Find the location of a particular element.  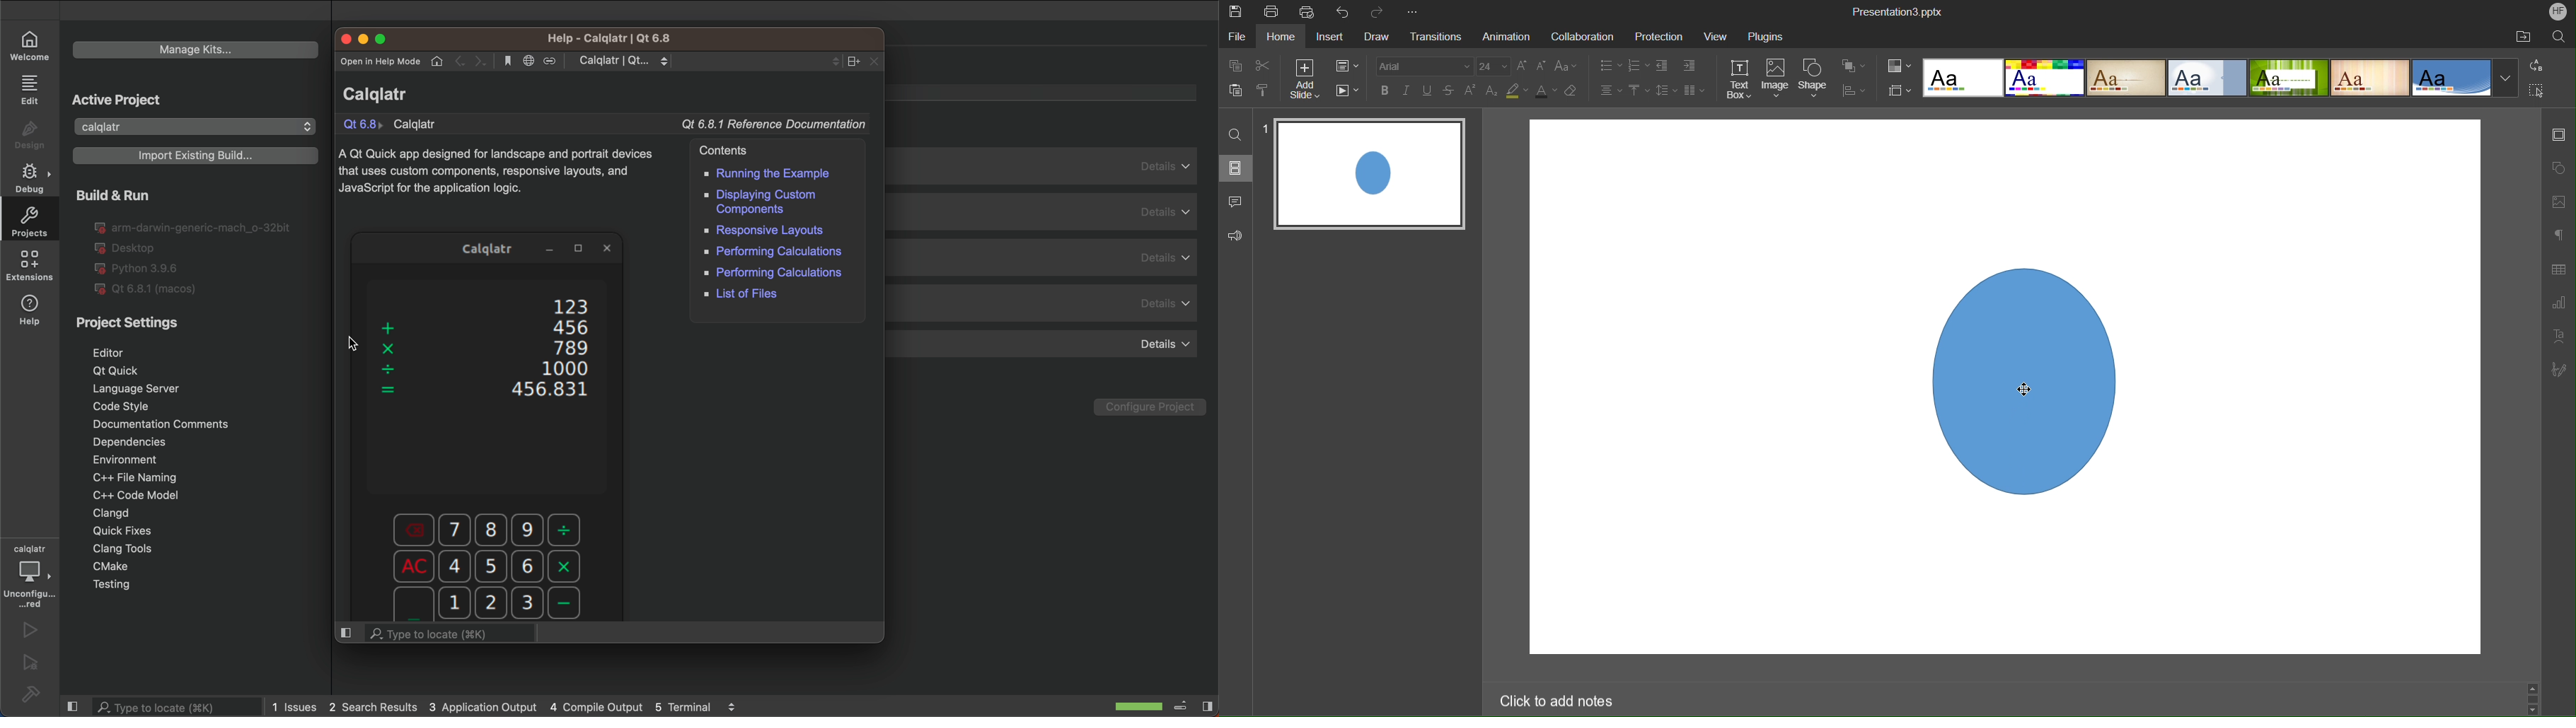

debug is located at coordinates (31, 178).